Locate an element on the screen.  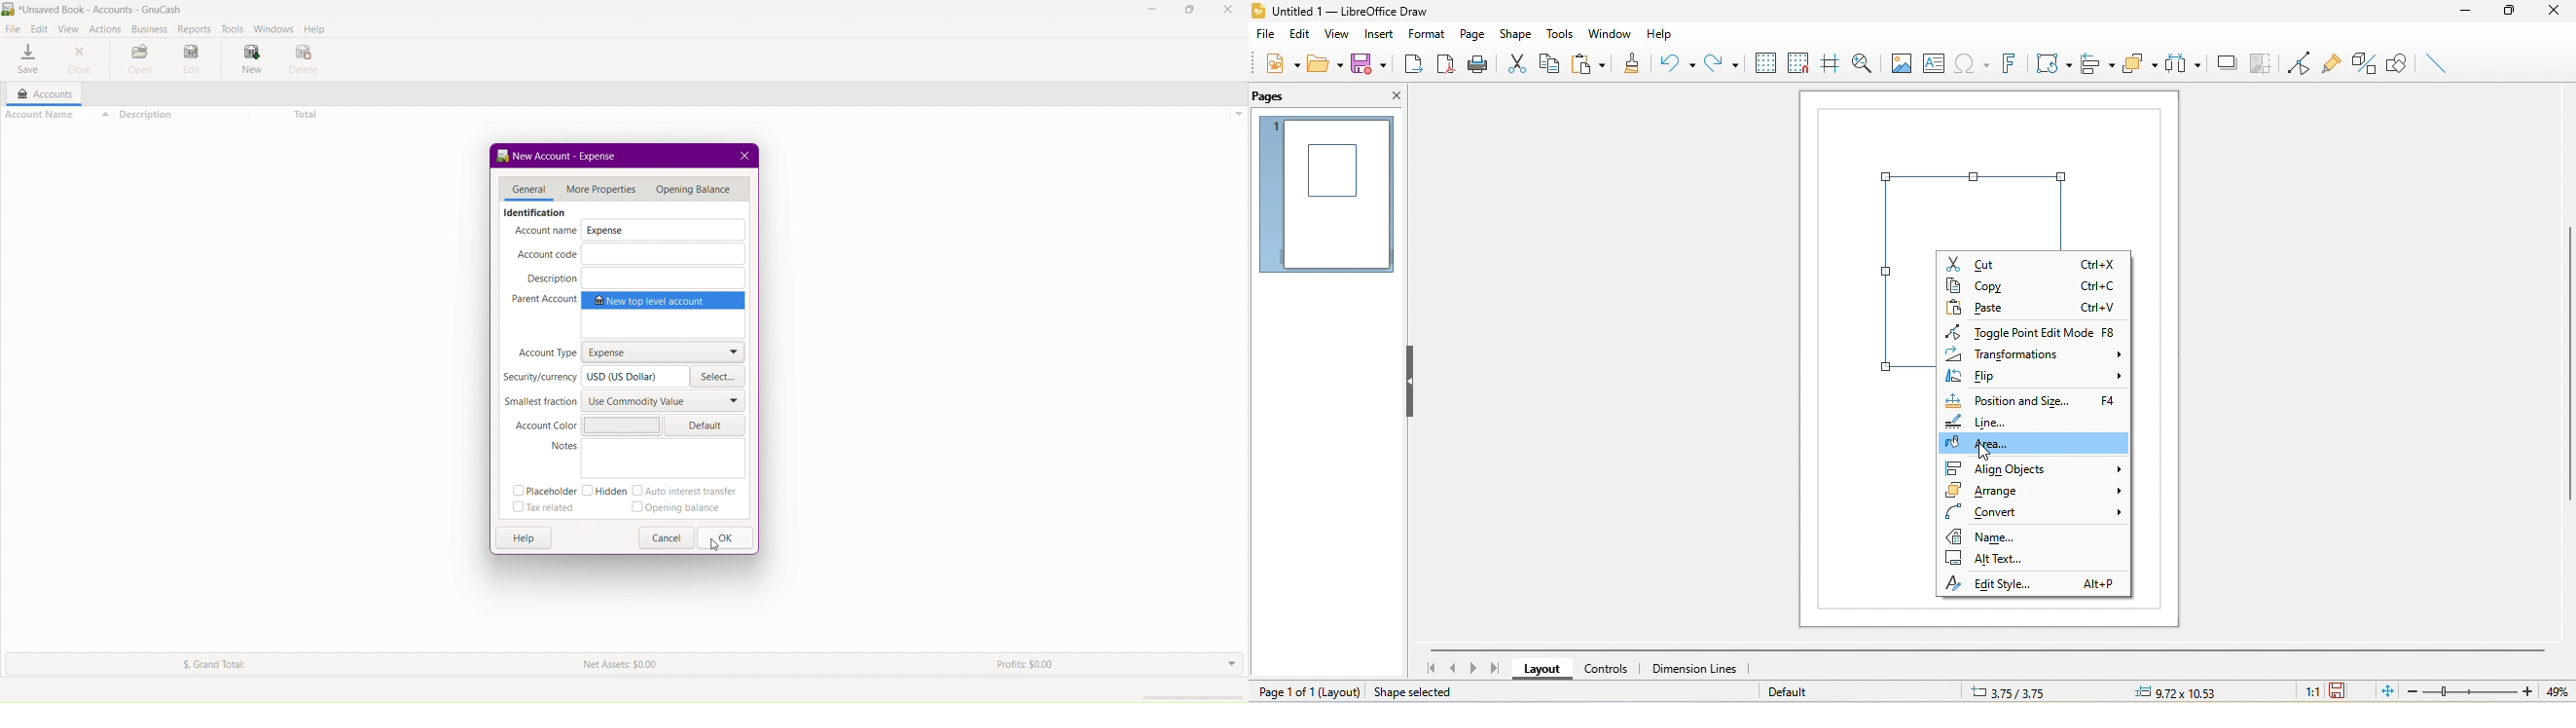
name is located at coordinates (1994, 536).